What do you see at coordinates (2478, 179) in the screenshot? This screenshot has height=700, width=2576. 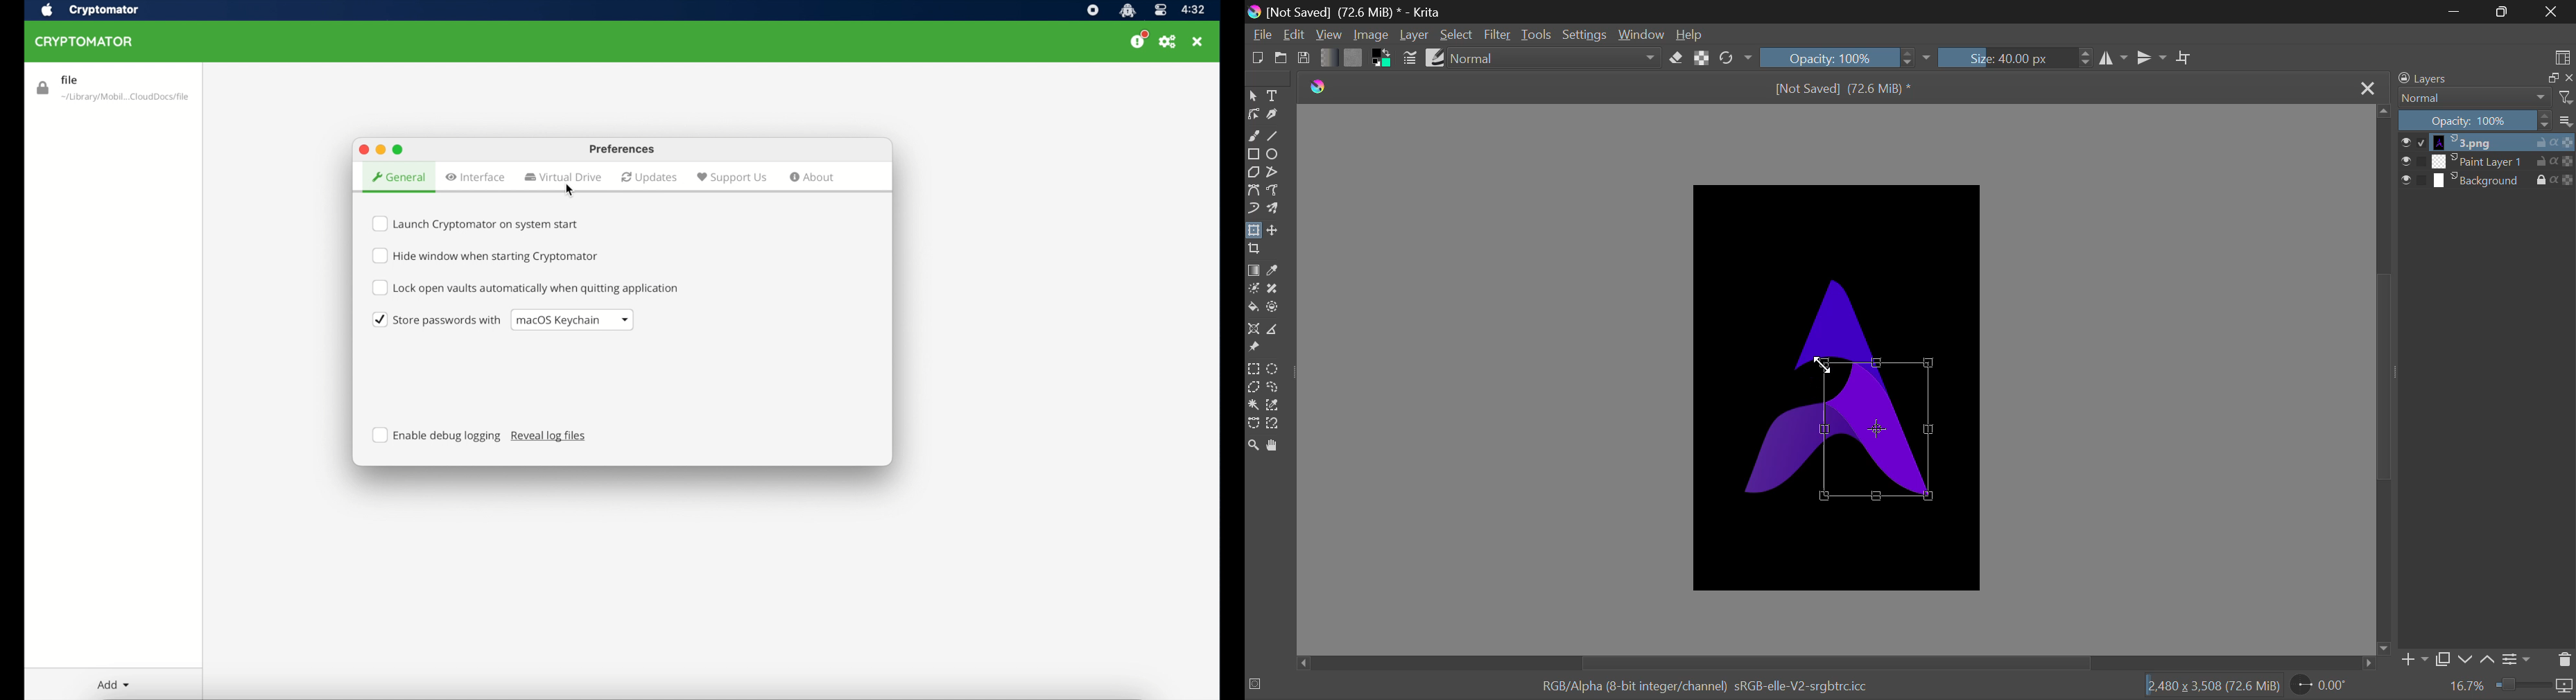 I see `layer 3` at bounding box center [2478, 179].